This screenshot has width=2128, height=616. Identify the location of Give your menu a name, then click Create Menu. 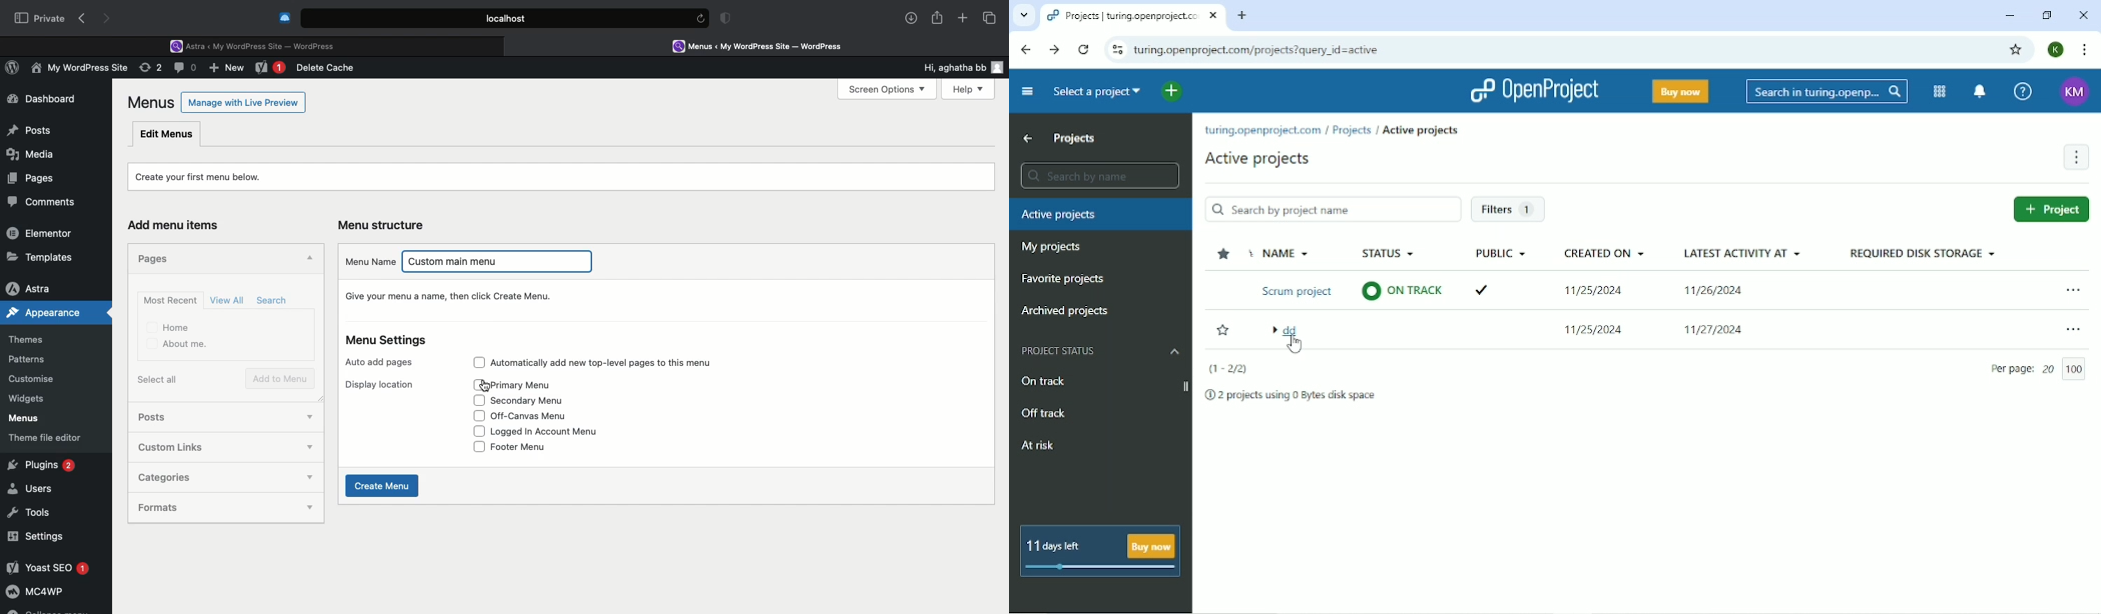
(453, 296).